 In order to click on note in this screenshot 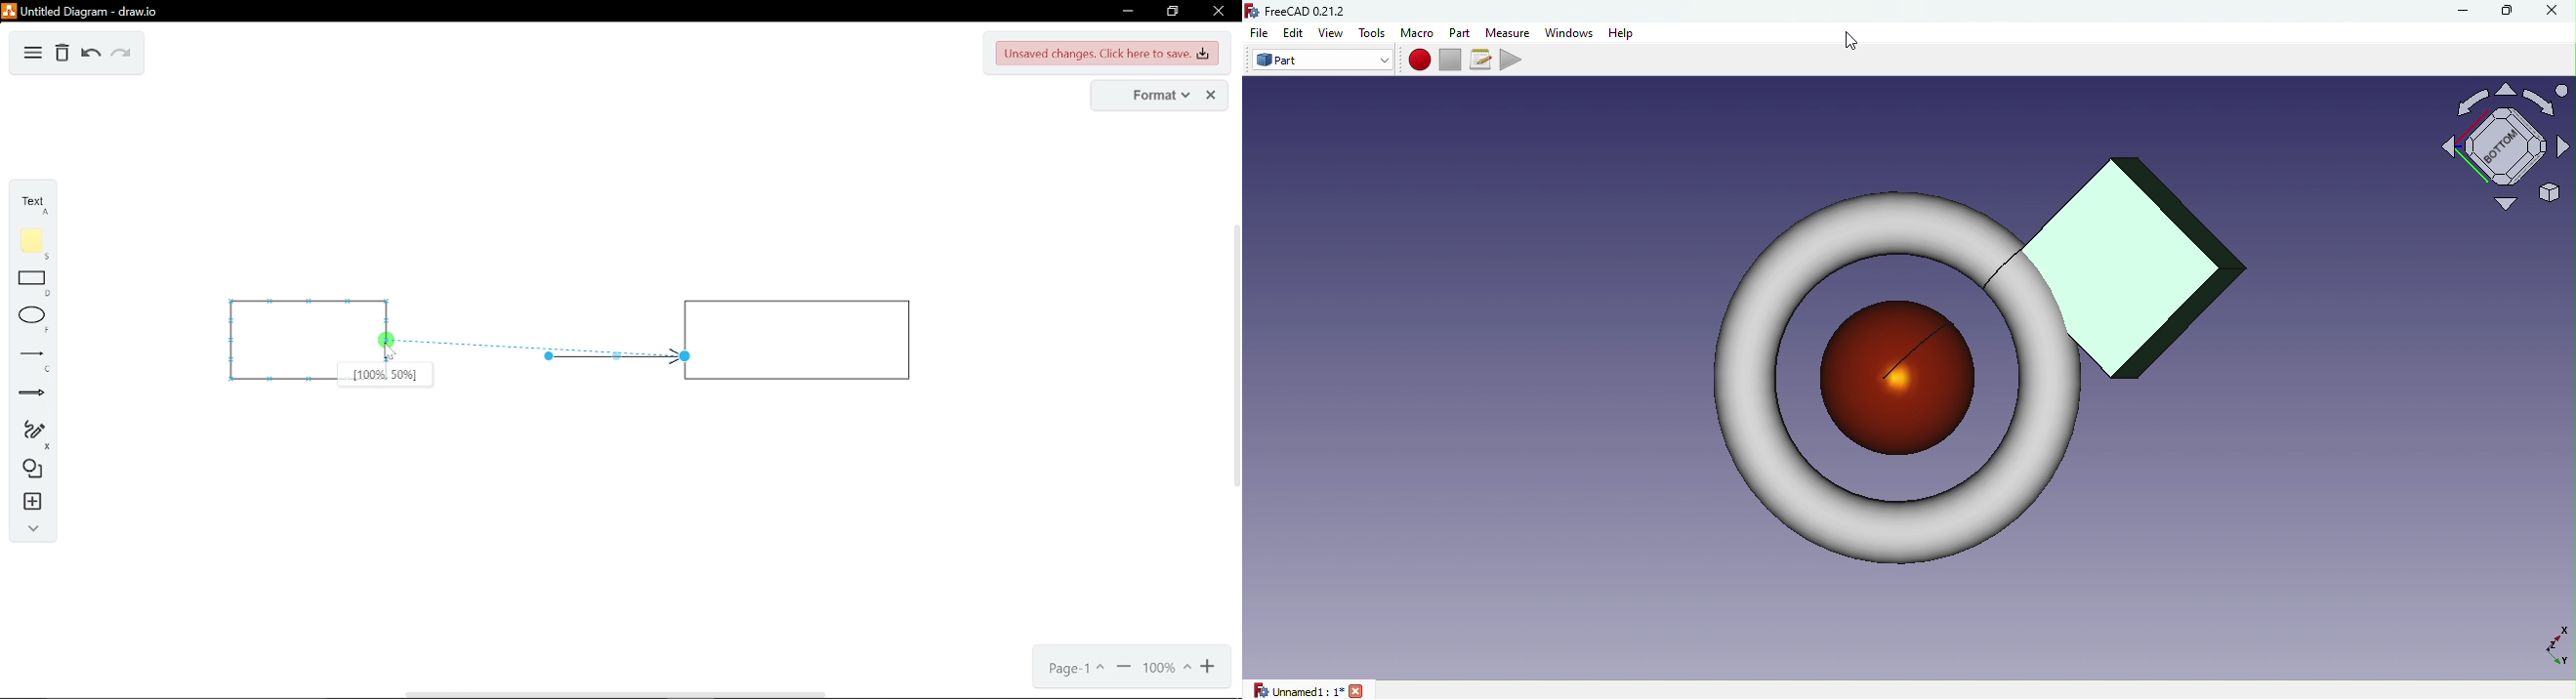, I will do `click(31, 243)`.